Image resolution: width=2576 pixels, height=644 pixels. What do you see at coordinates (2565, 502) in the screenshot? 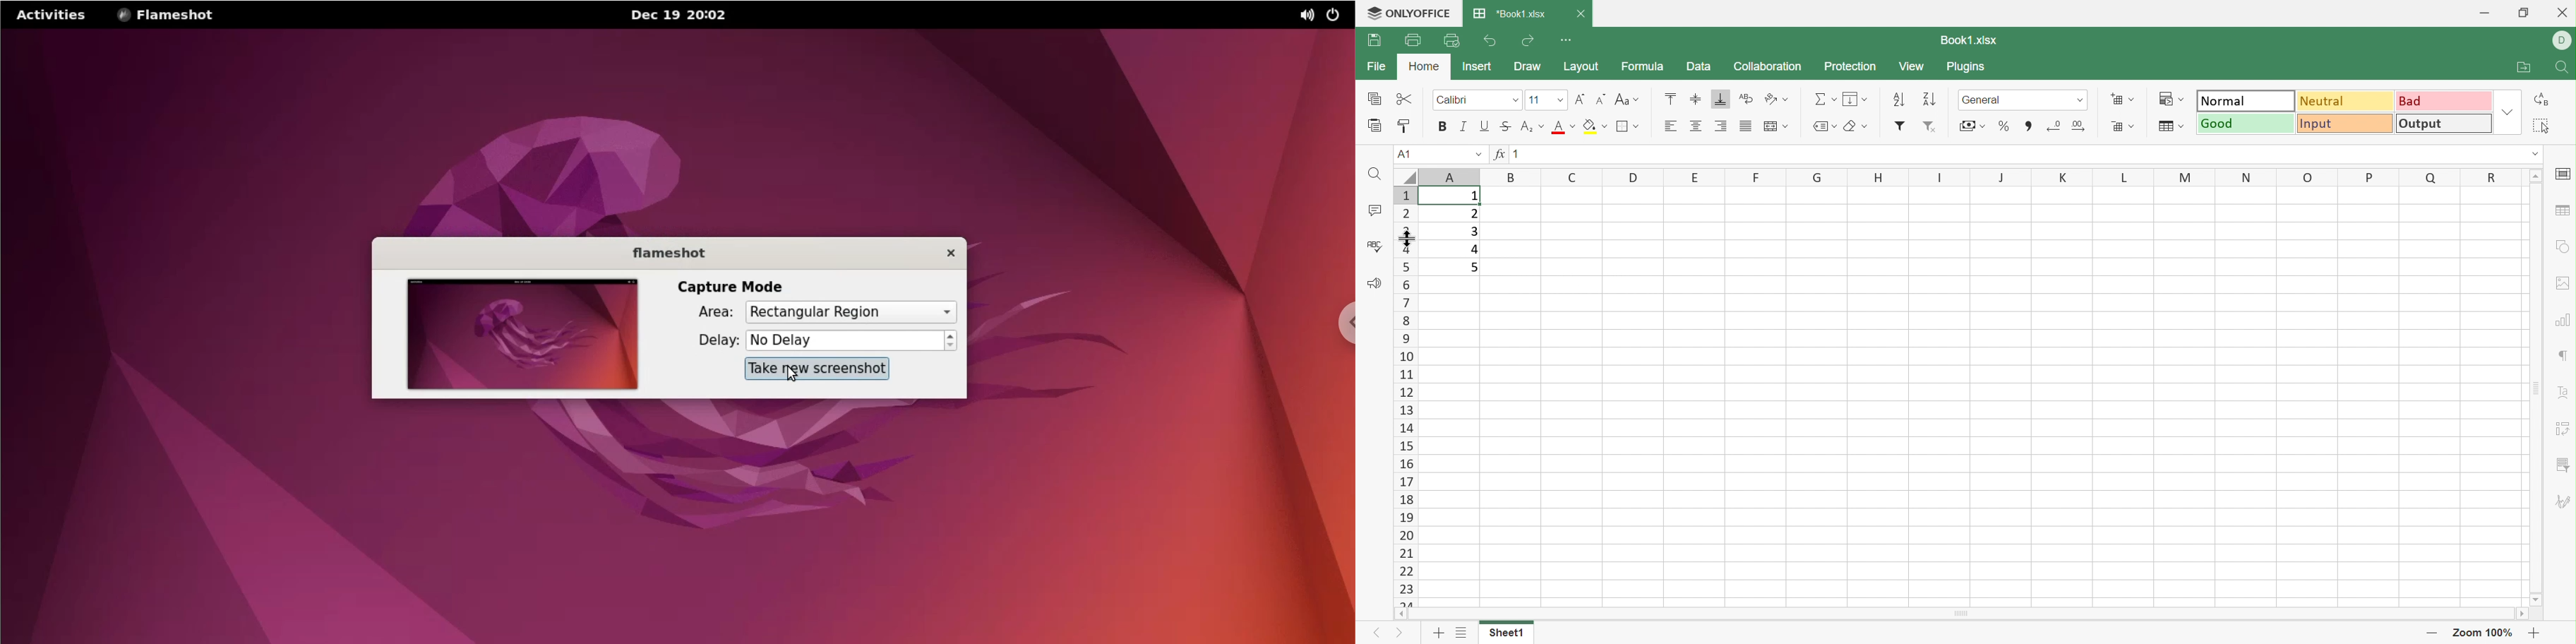
I see `Signature settings` at bounding box center [2565, 502].